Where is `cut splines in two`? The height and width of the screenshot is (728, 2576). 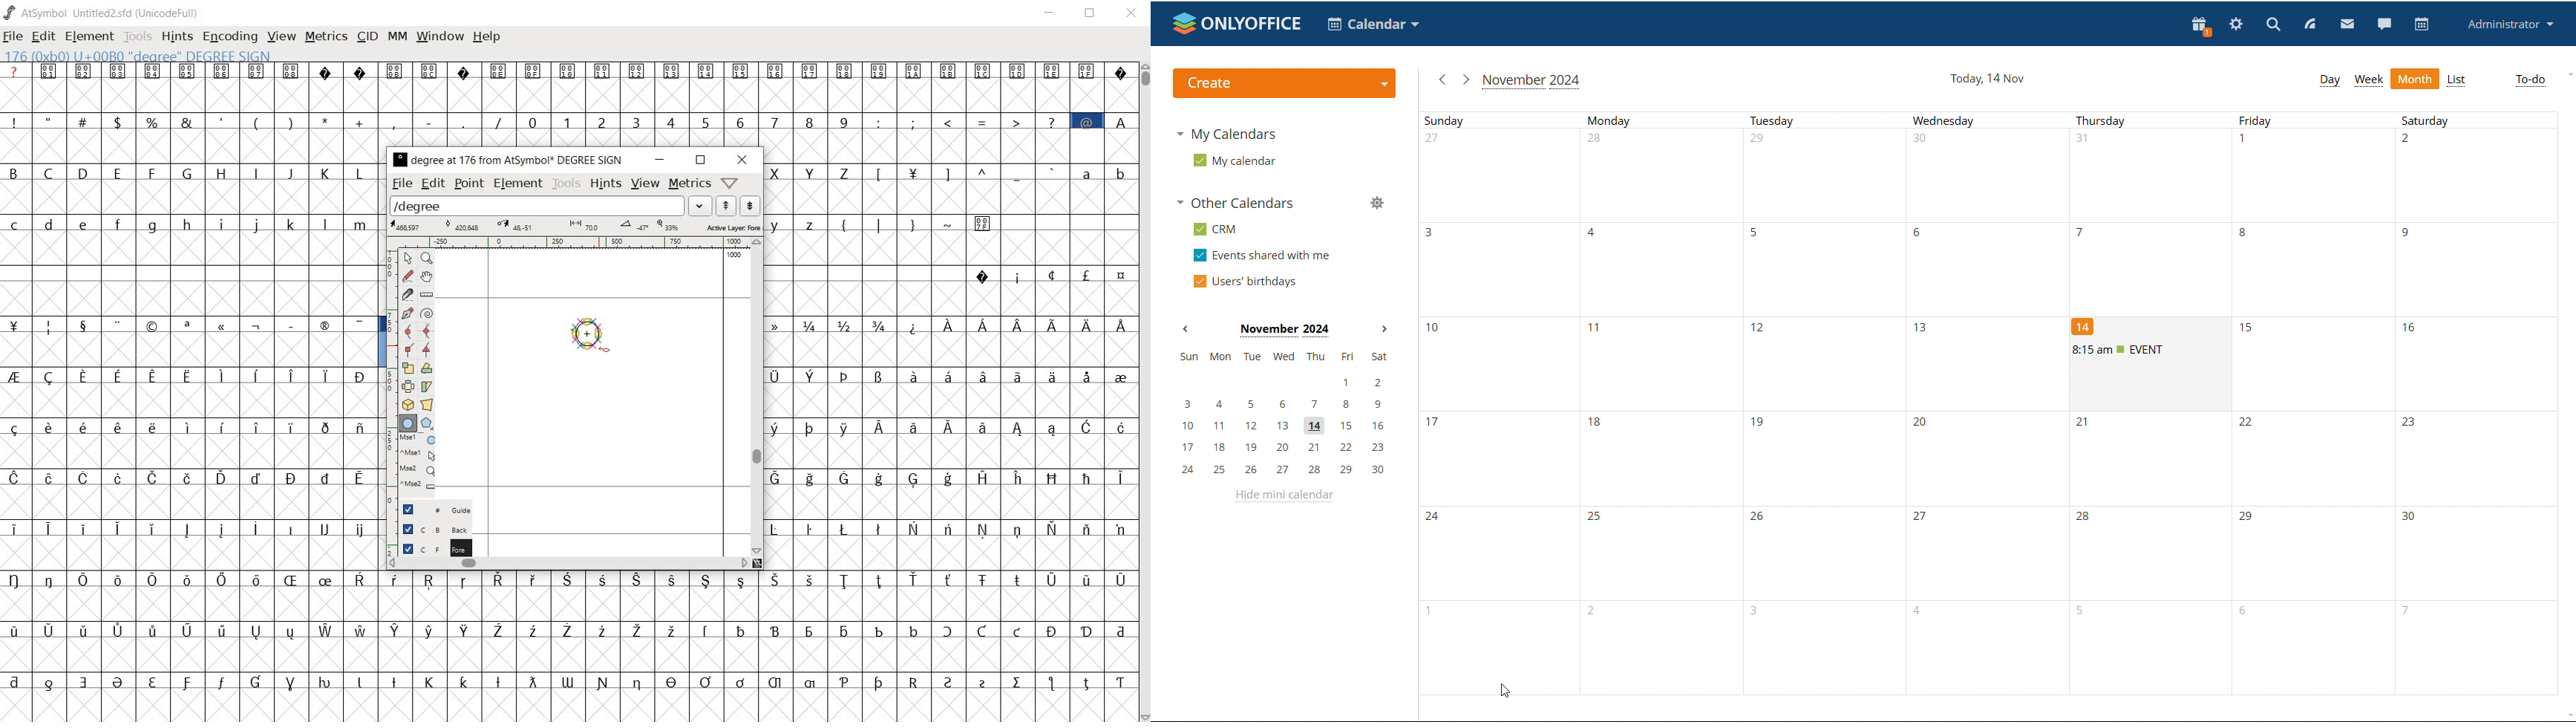
cut splines in two is located at coordinates (407, 294).